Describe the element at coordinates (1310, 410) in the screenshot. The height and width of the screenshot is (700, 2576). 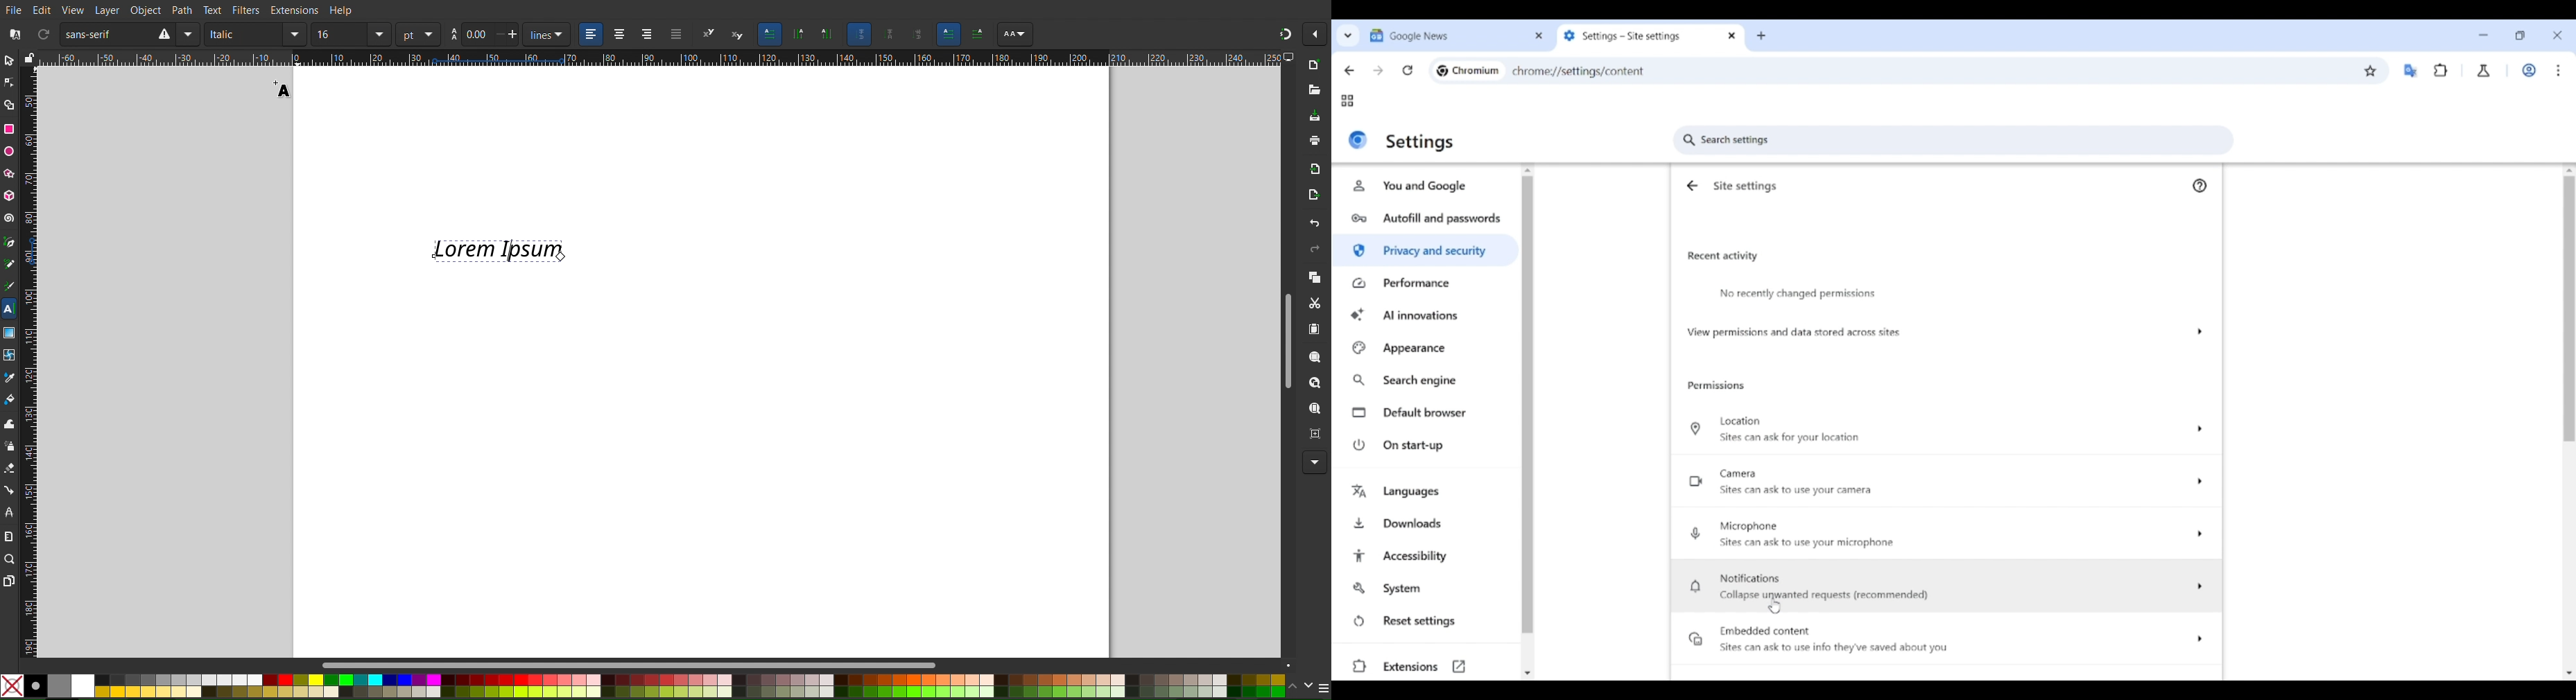
I see `Zoom Page` at that location.